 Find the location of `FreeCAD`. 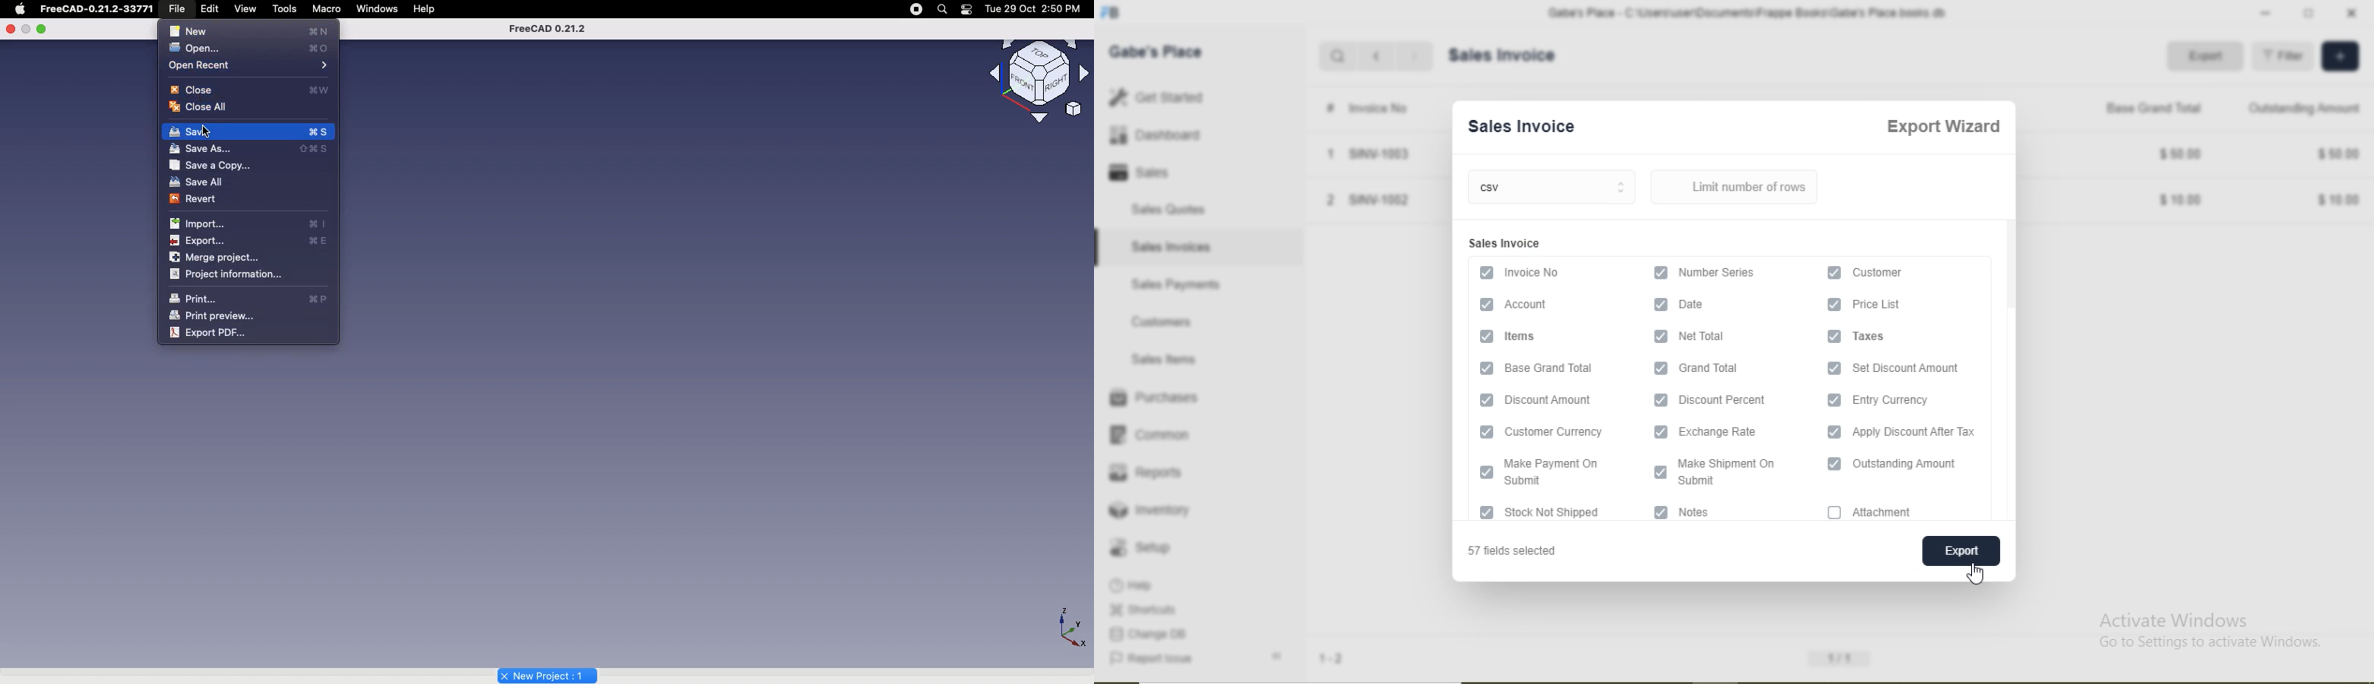

FreeCAD is located at coordinates (547, 28).